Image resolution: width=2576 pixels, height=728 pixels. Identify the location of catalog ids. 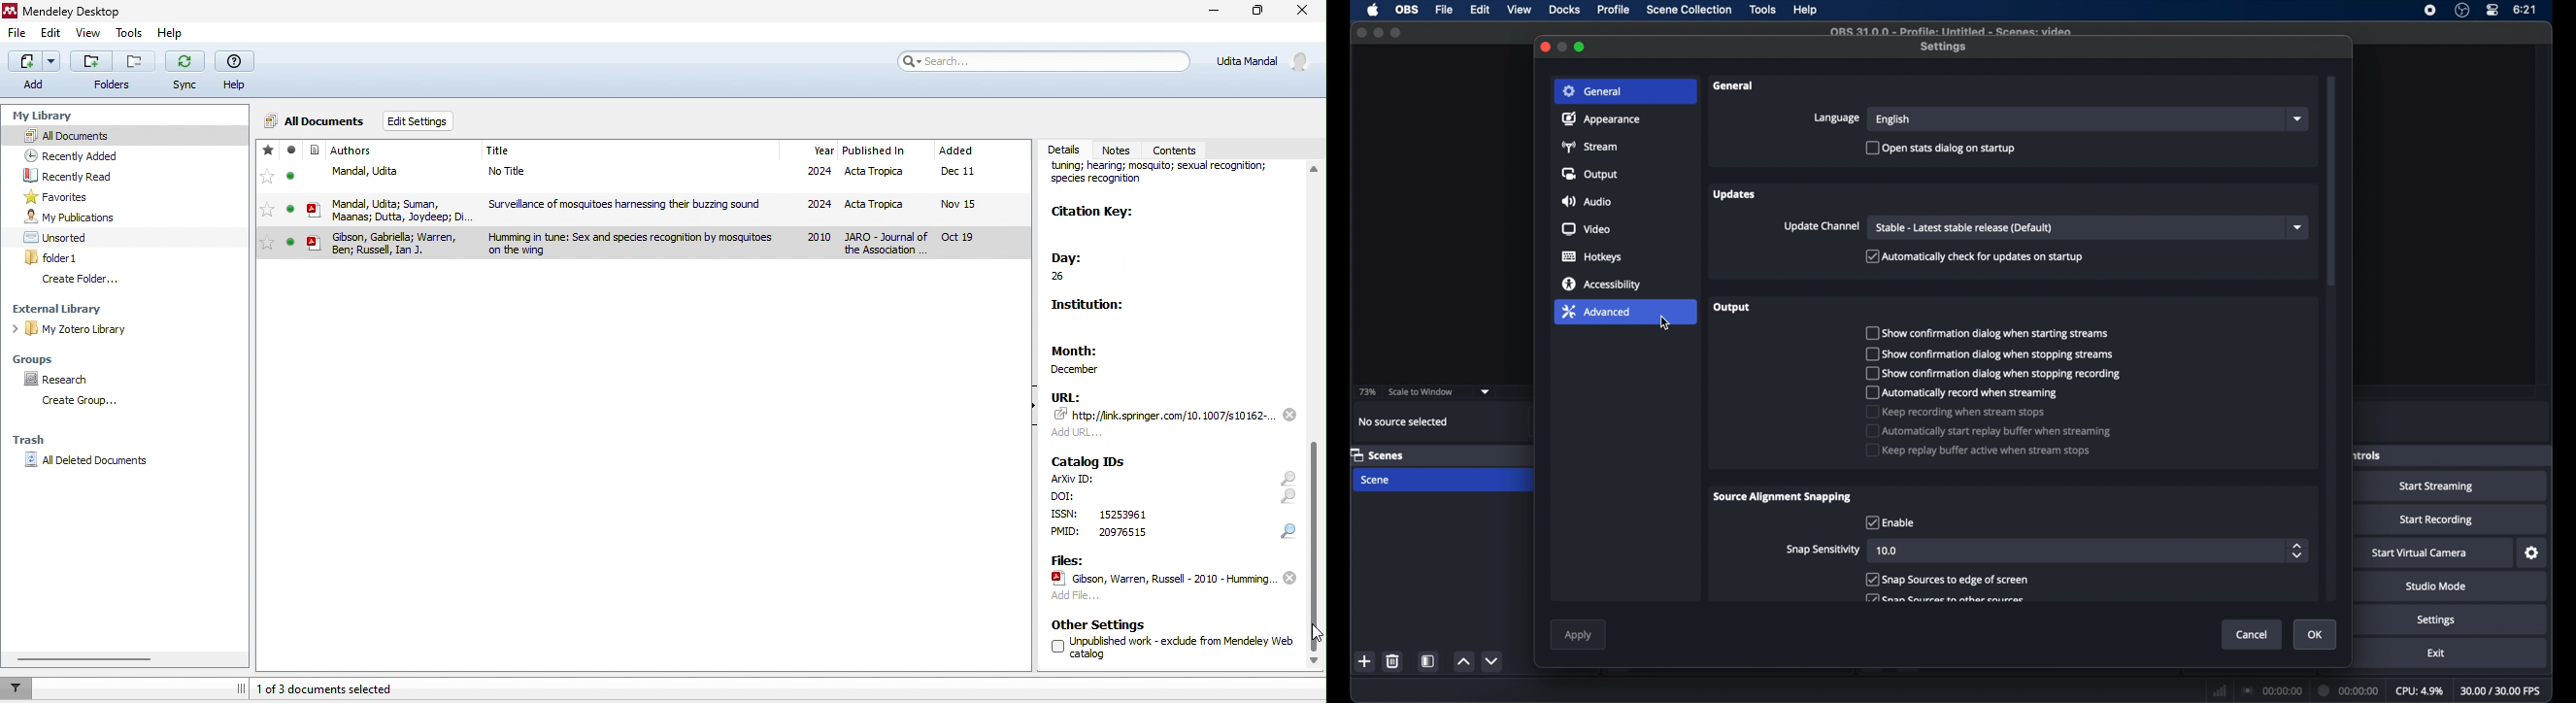
(1089, 461).